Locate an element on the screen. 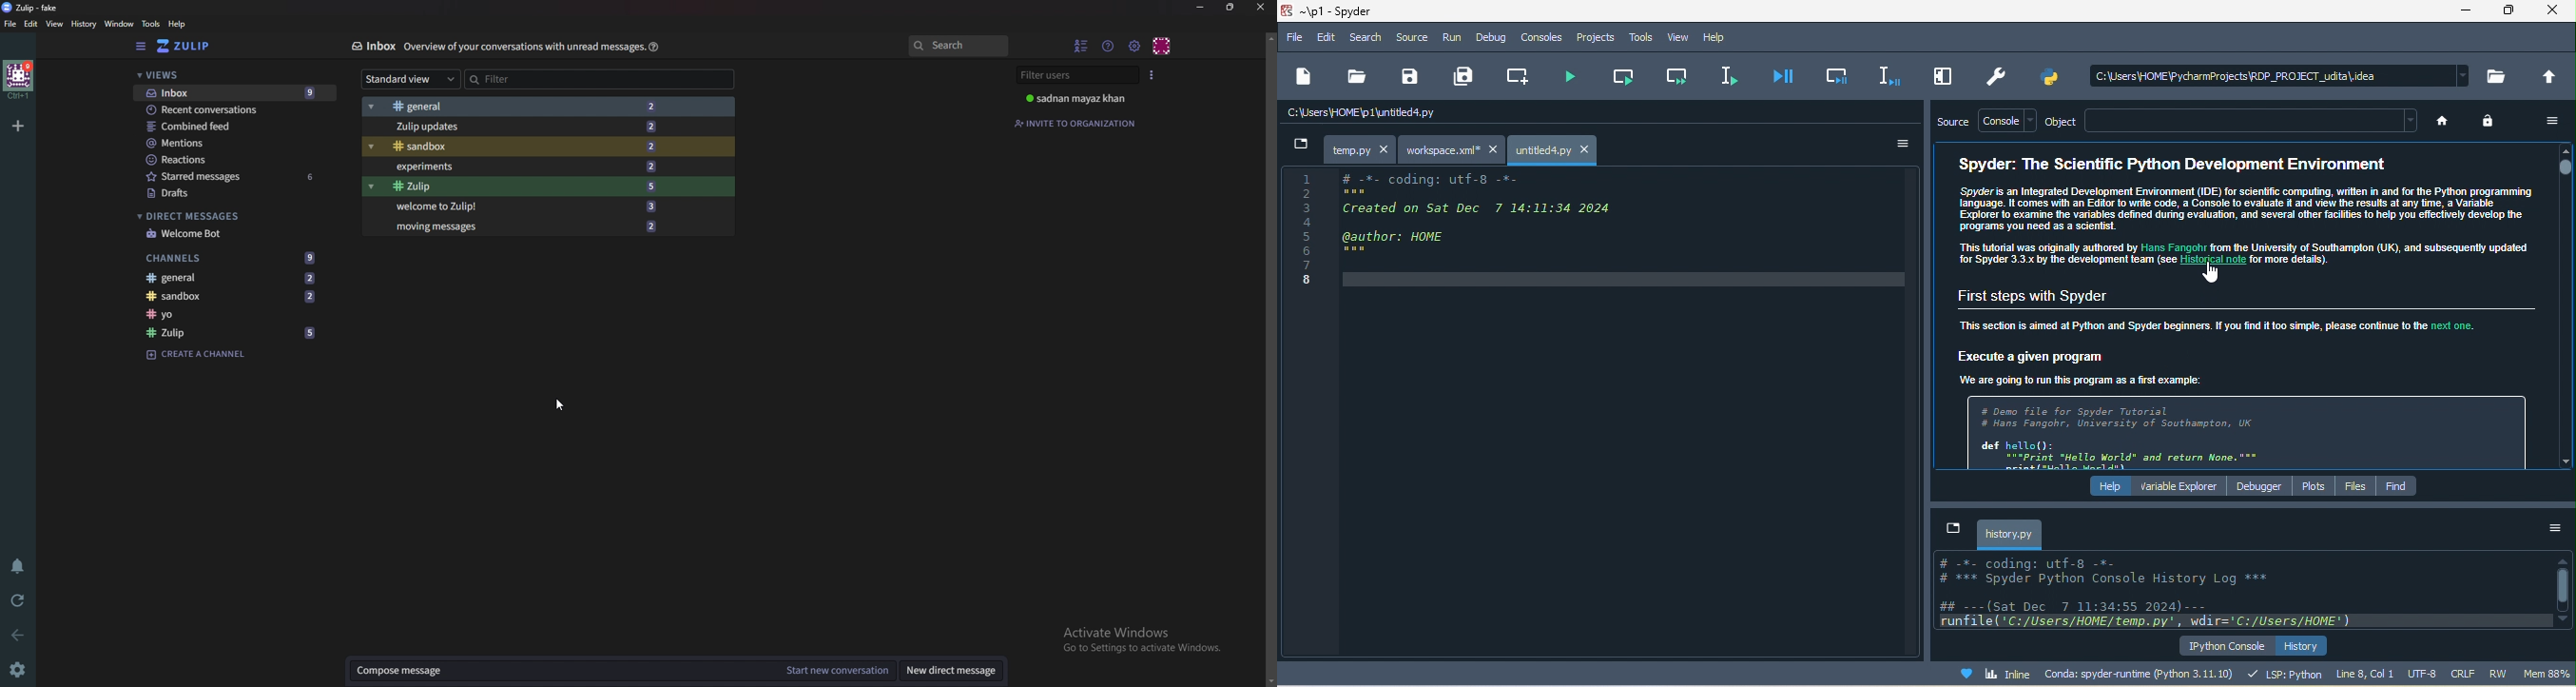 This screenshot has height=700, width=2576. edit is located at coordinates (1332, 38).